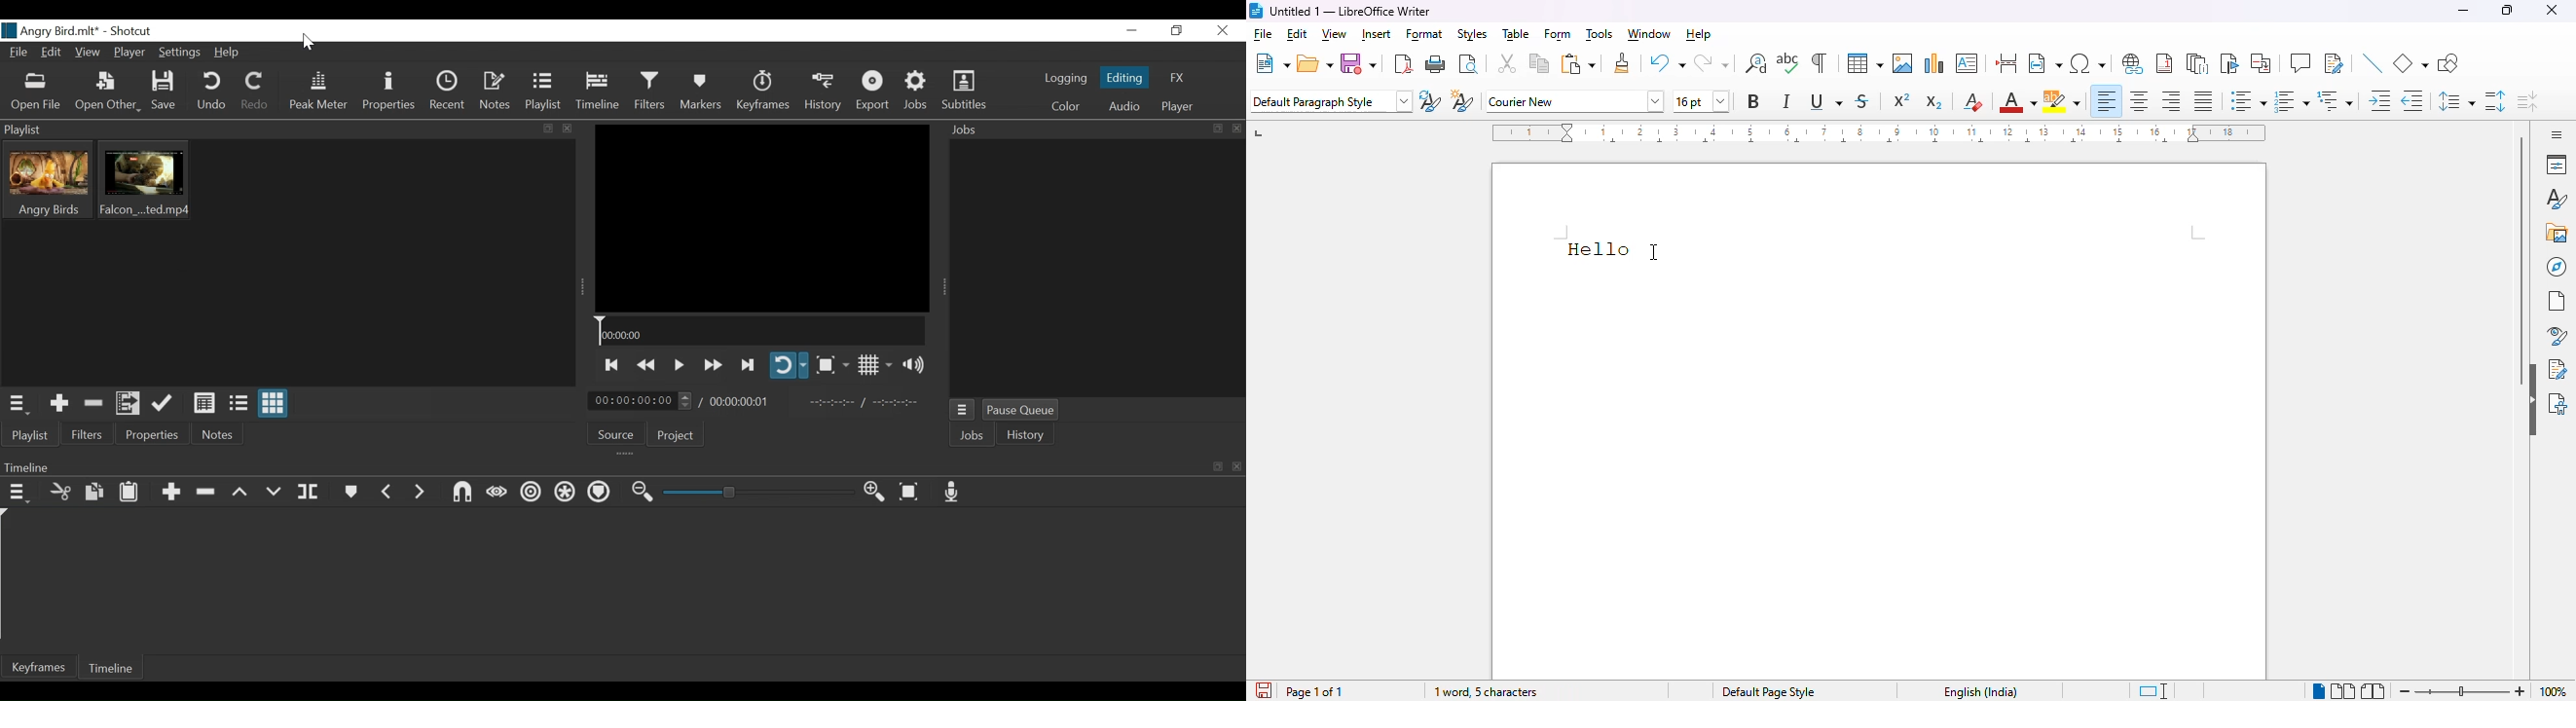 Image resolution: width=2576 pixels, height=728 pixels. Describe the element at coordinates (1264, 36) in the screenshot. I see `file` at that location.